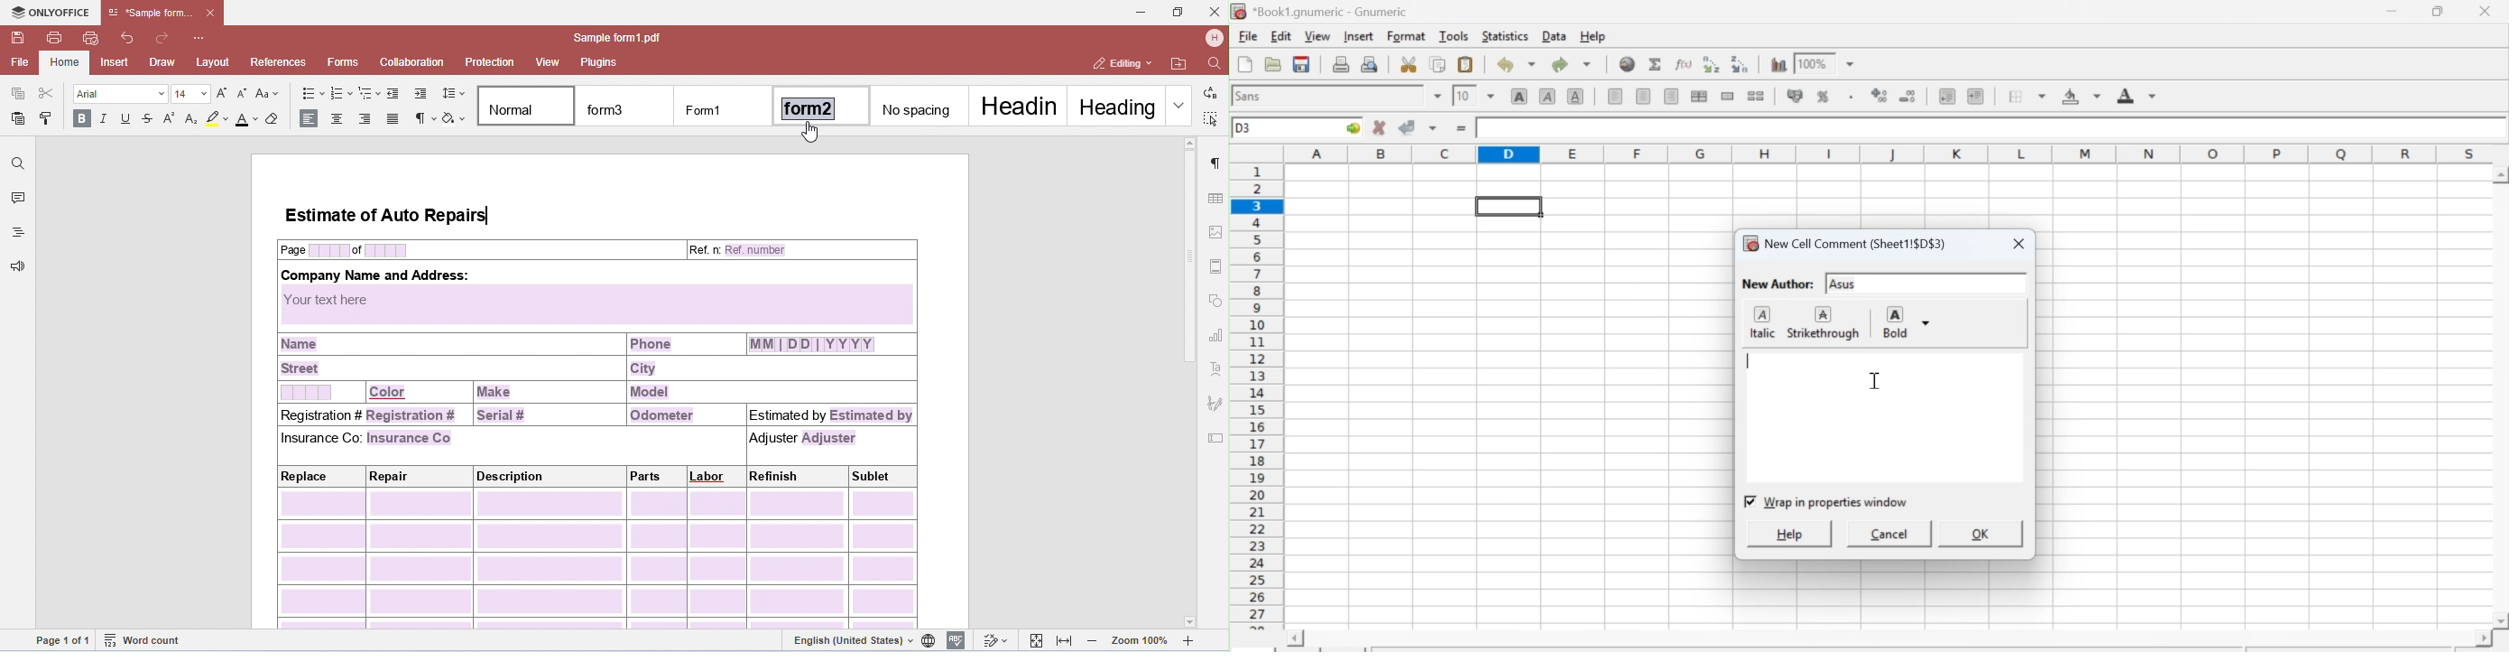 The width and height of the screenshot is (2520, 672). I want to click on numbering column, so click(1259, 396).